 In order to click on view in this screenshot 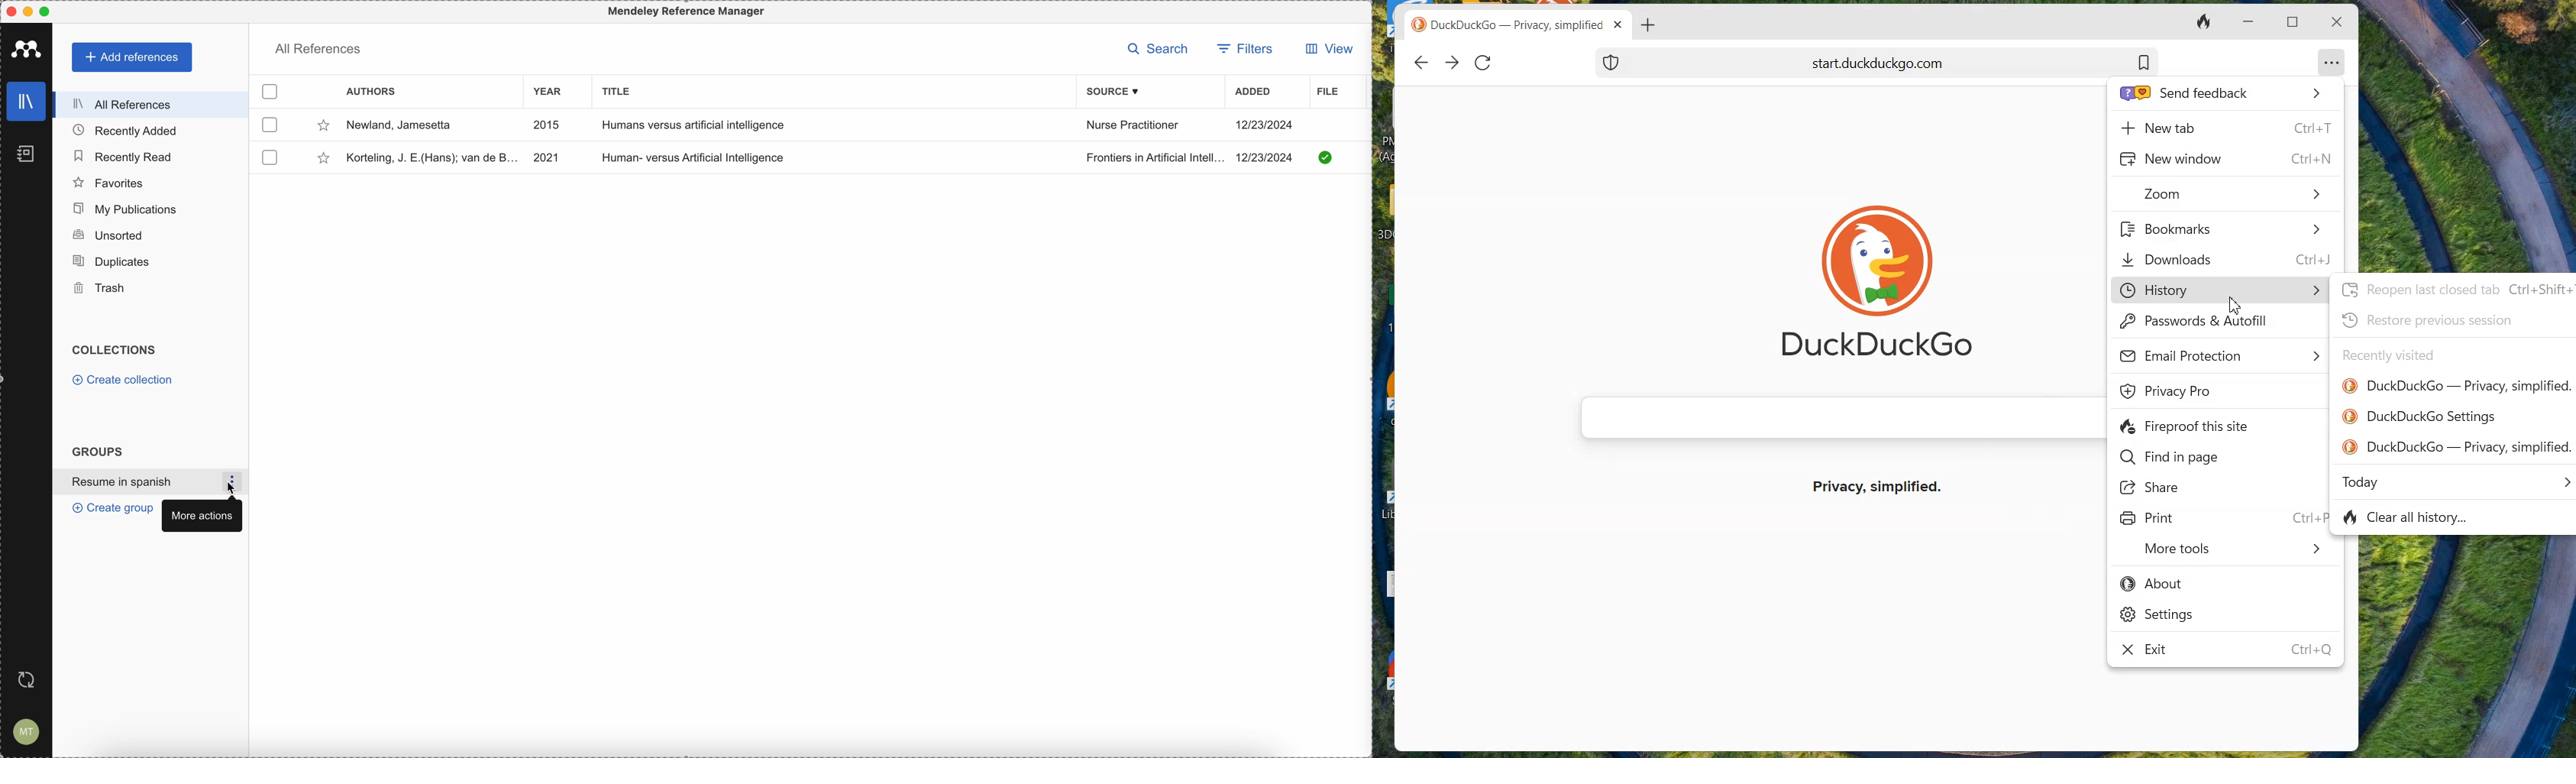, I will do `click(1326, 52)`.